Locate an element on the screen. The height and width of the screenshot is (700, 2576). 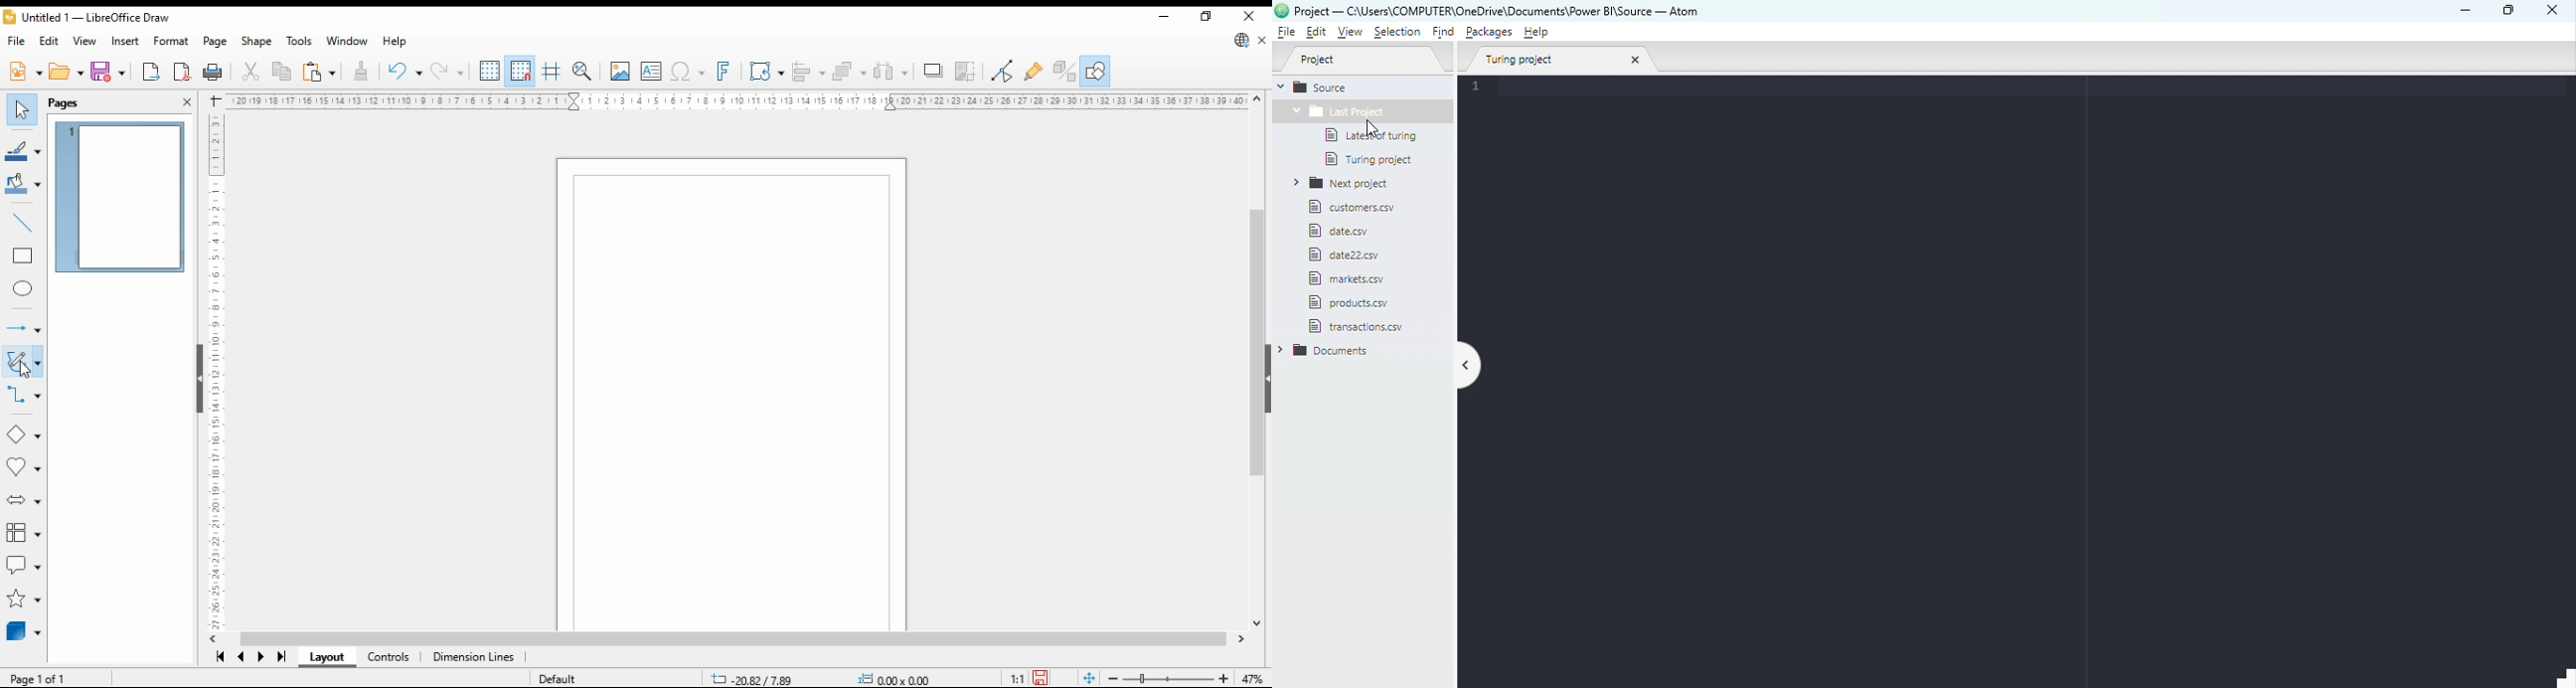
first page is located at coordinates (217, 656).